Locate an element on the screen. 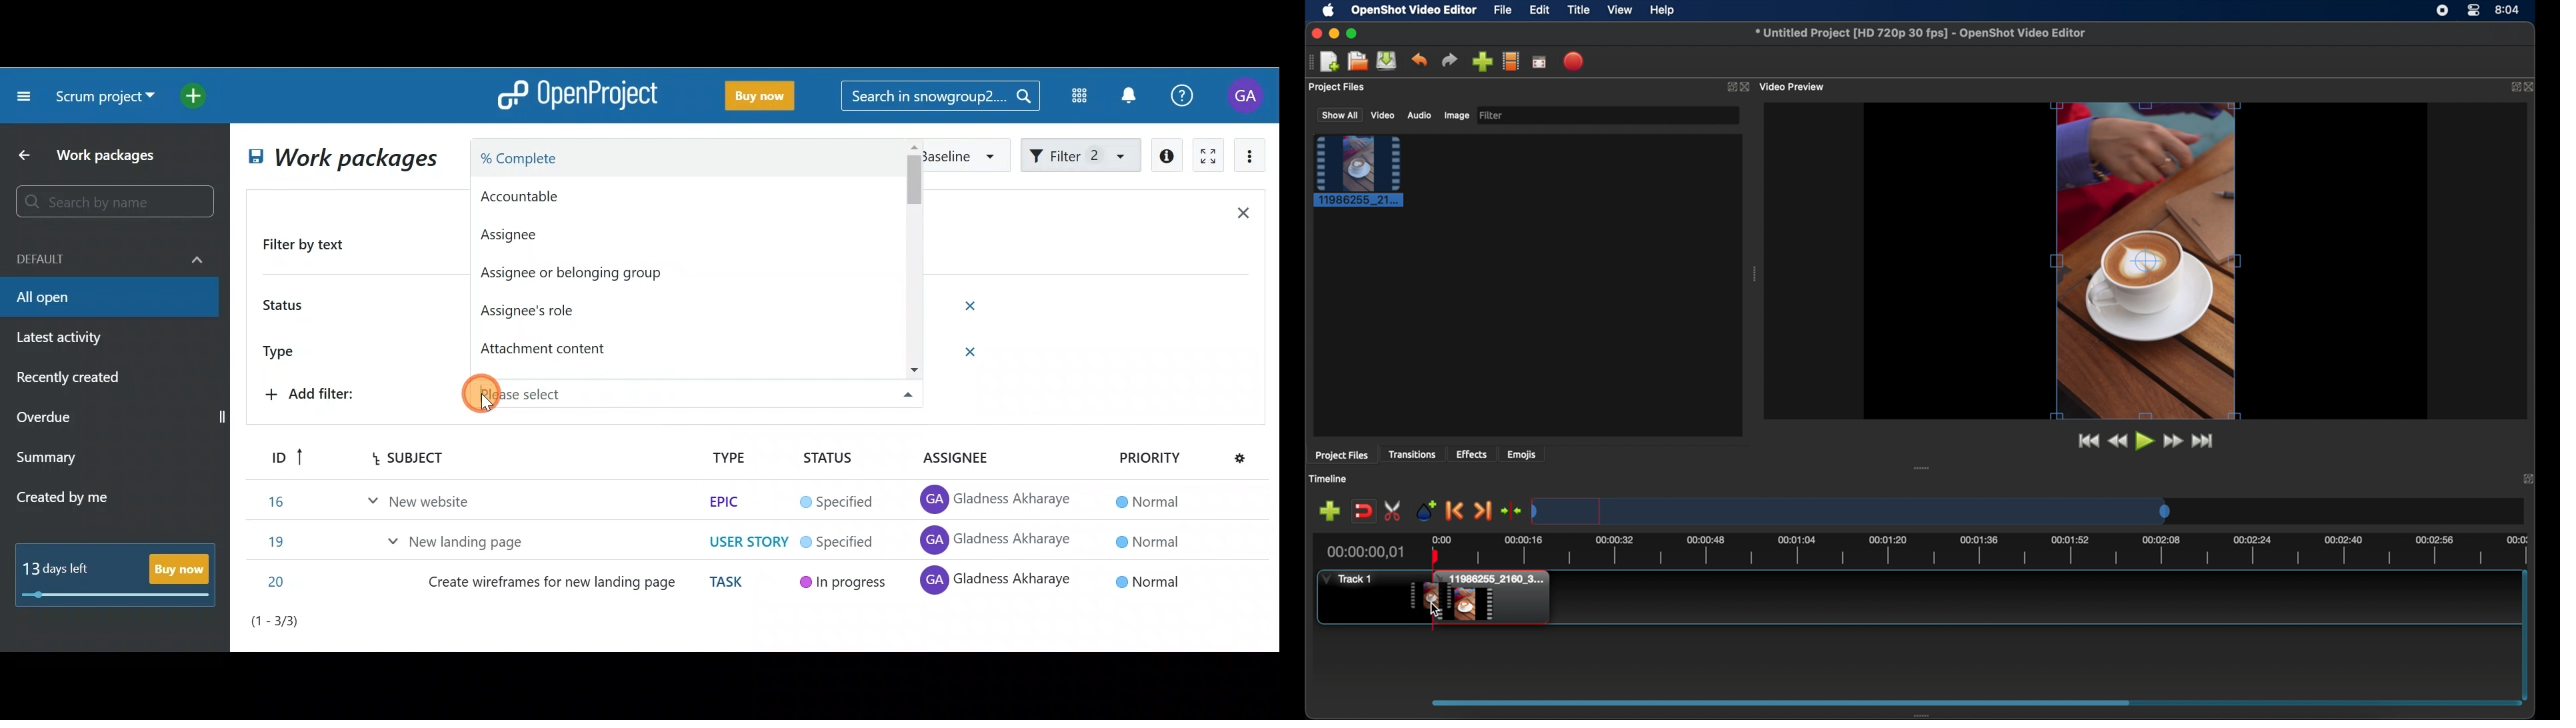 Image resolution: width=2576 pixels, height=728 pixels. Item 14 is located at coordinates (383, 497).